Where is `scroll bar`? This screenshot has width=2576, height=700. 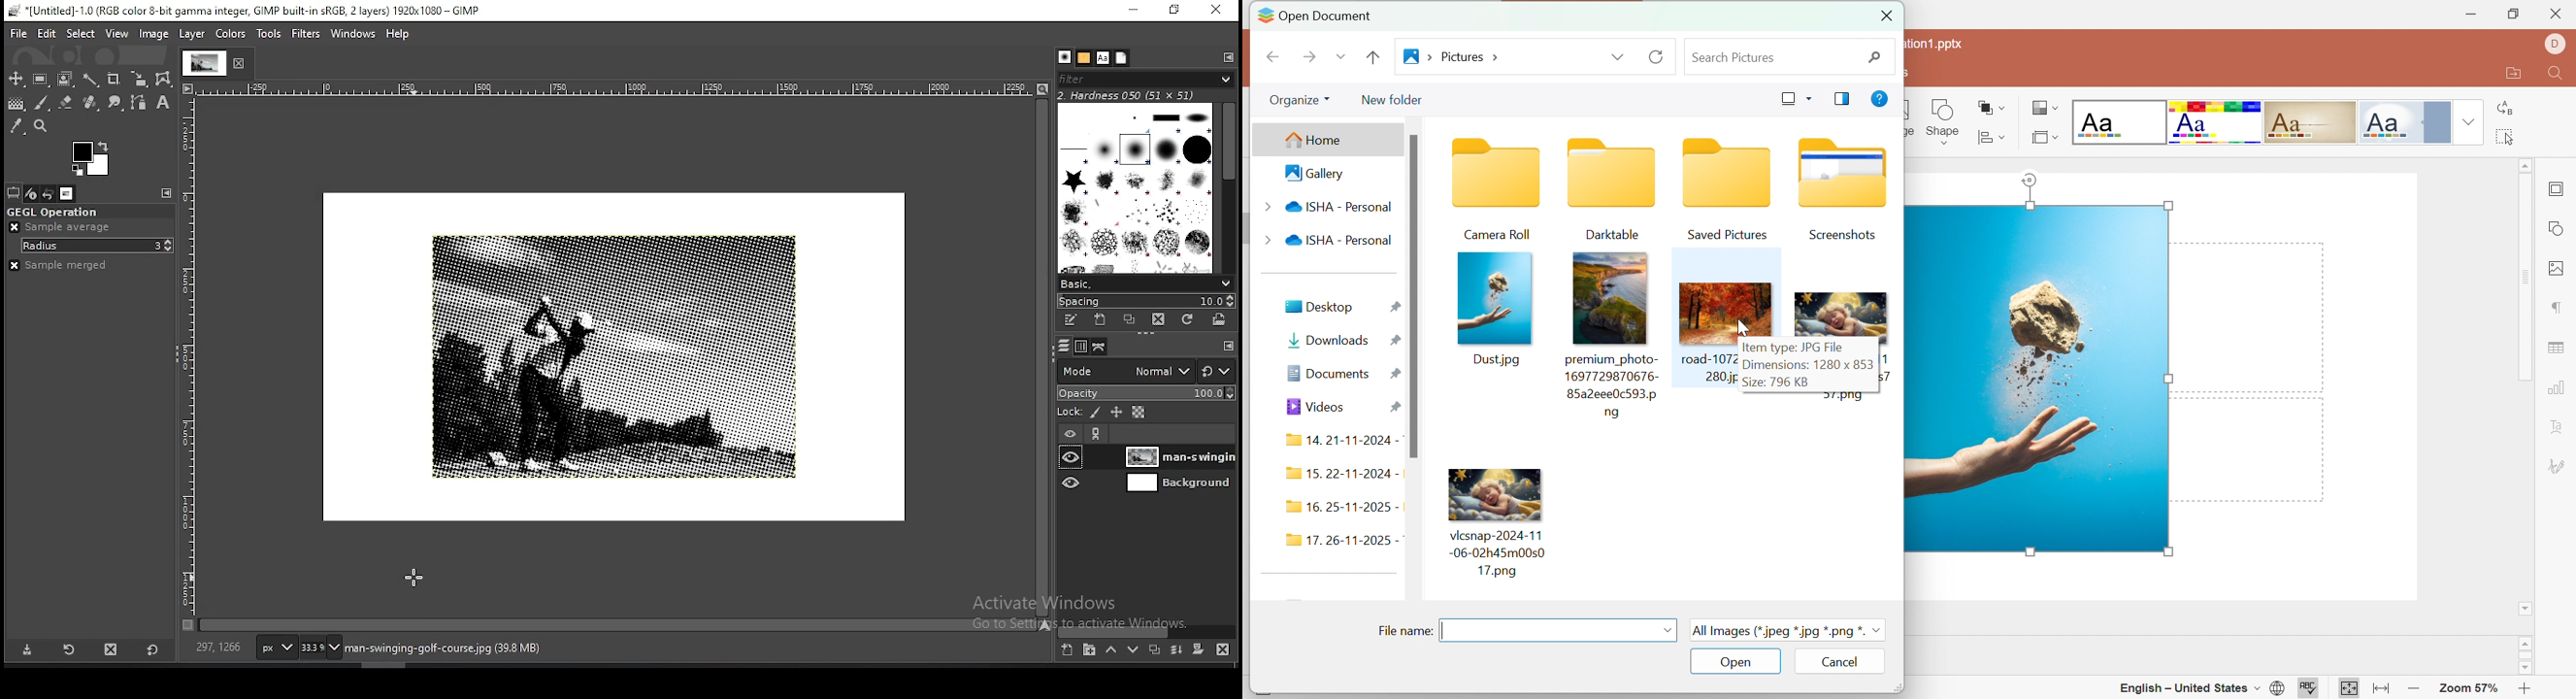 scroll bar is located at coordinates (618, 626).